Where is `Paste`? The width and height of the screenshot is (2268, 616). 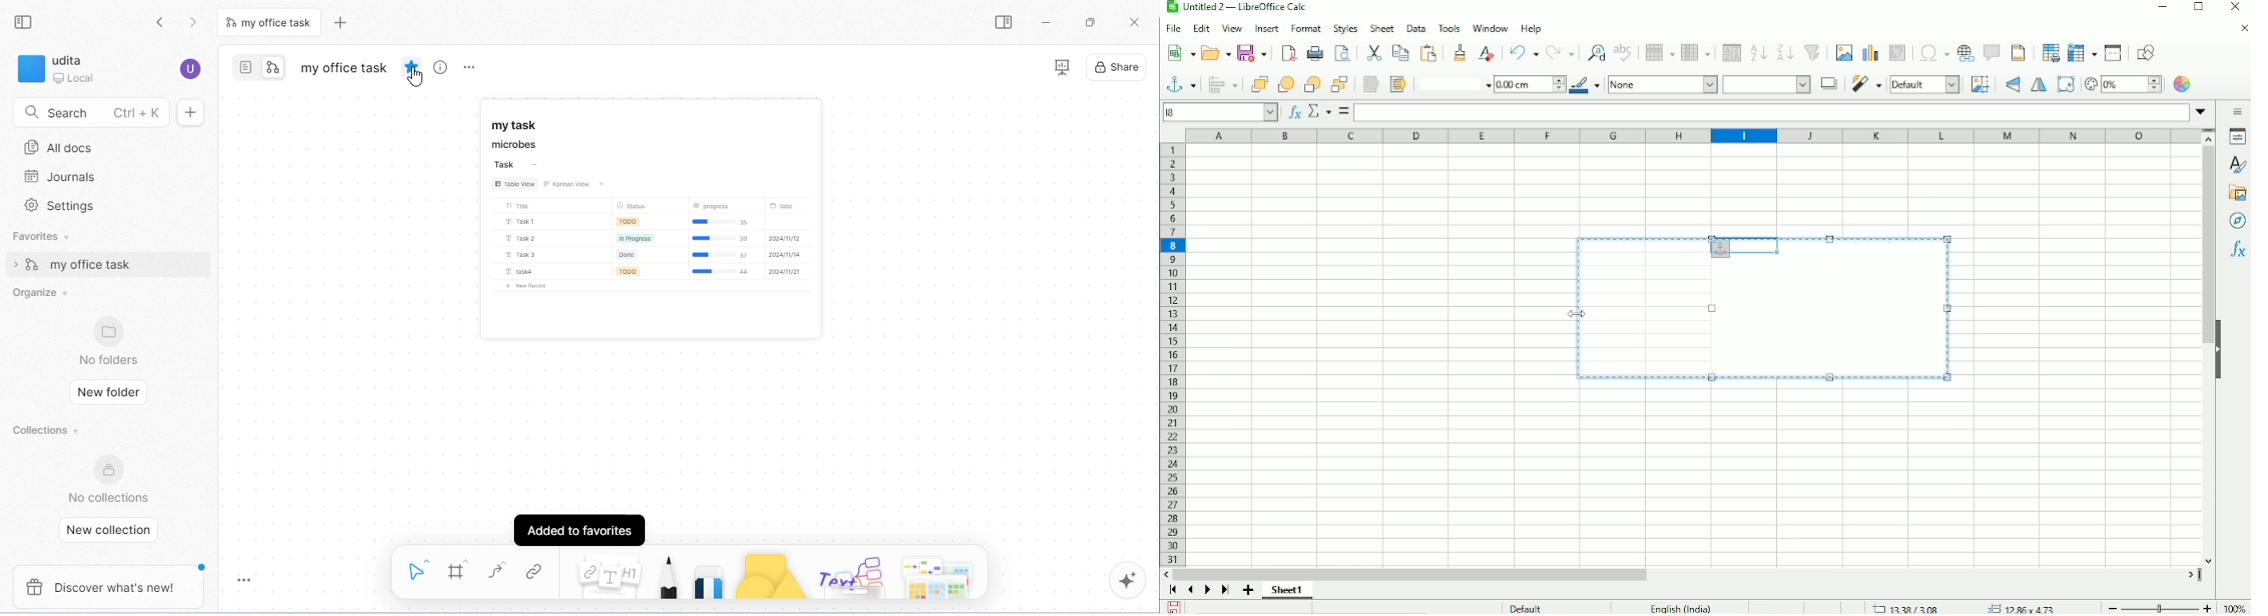 Paste is located at coordinates (1374, 52).